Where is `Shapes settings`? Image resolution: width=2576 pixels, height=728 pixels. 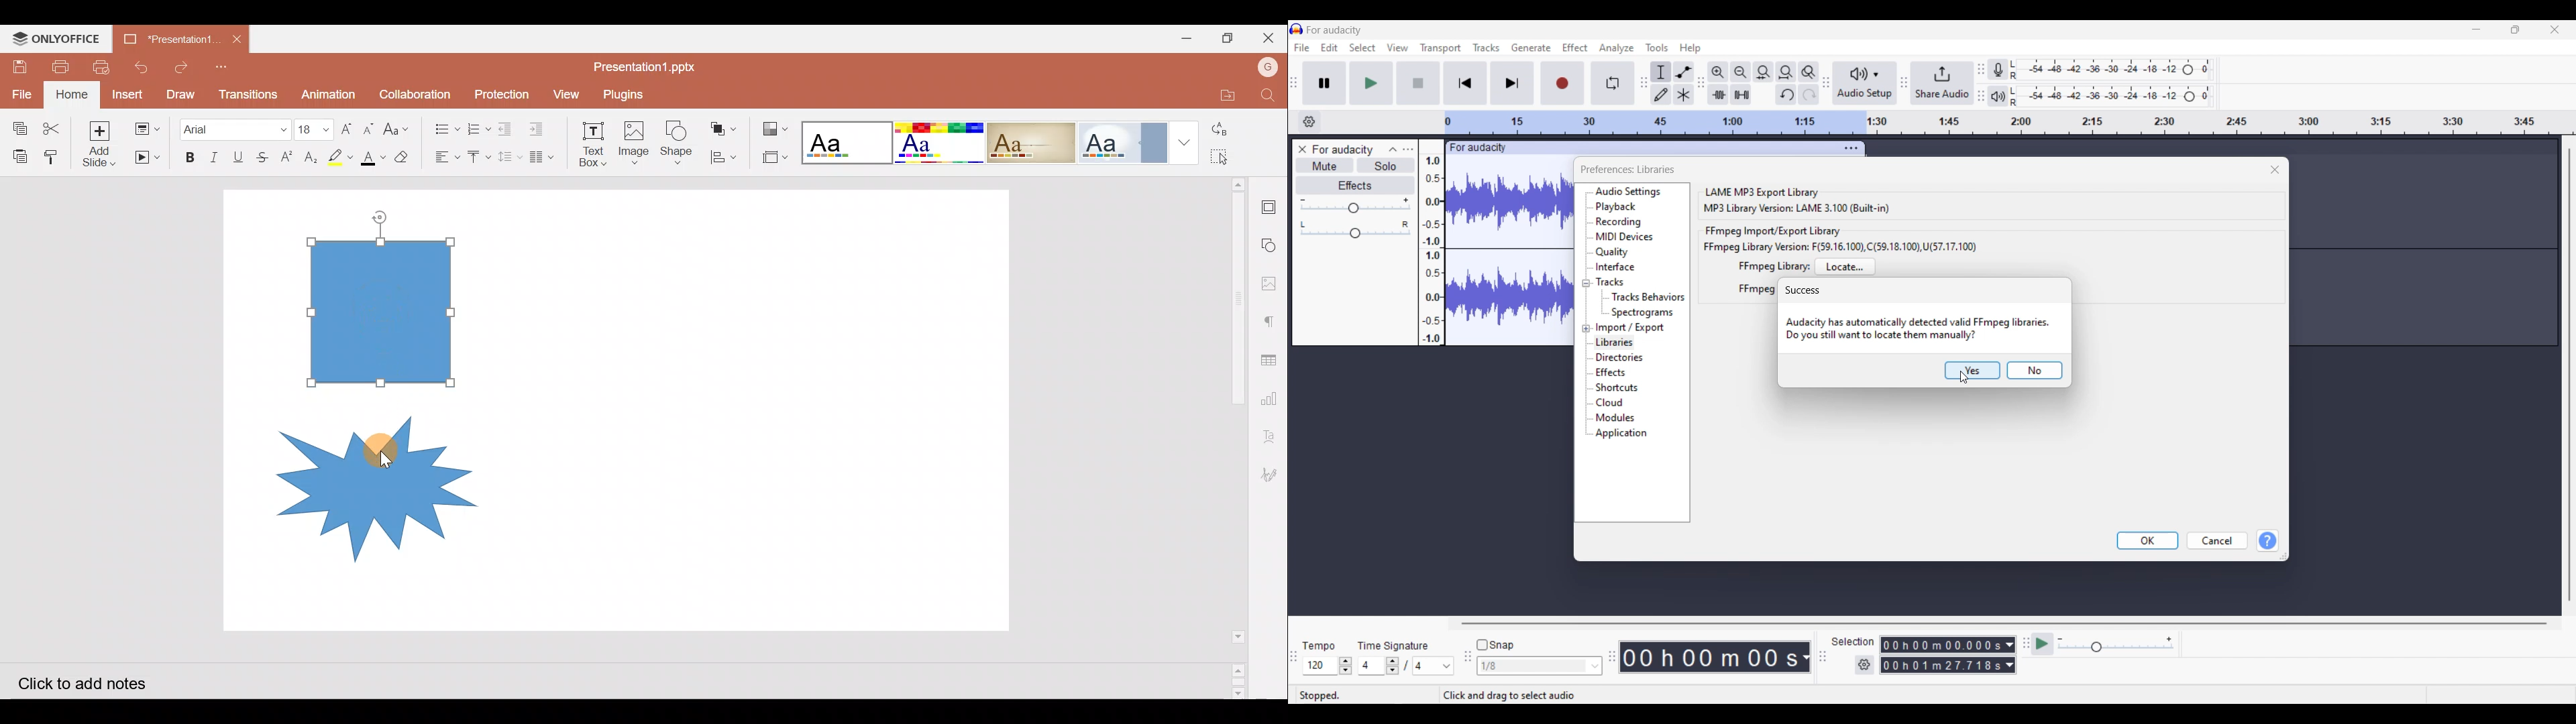 Shapes settings is located at coordinates (1271, 242).